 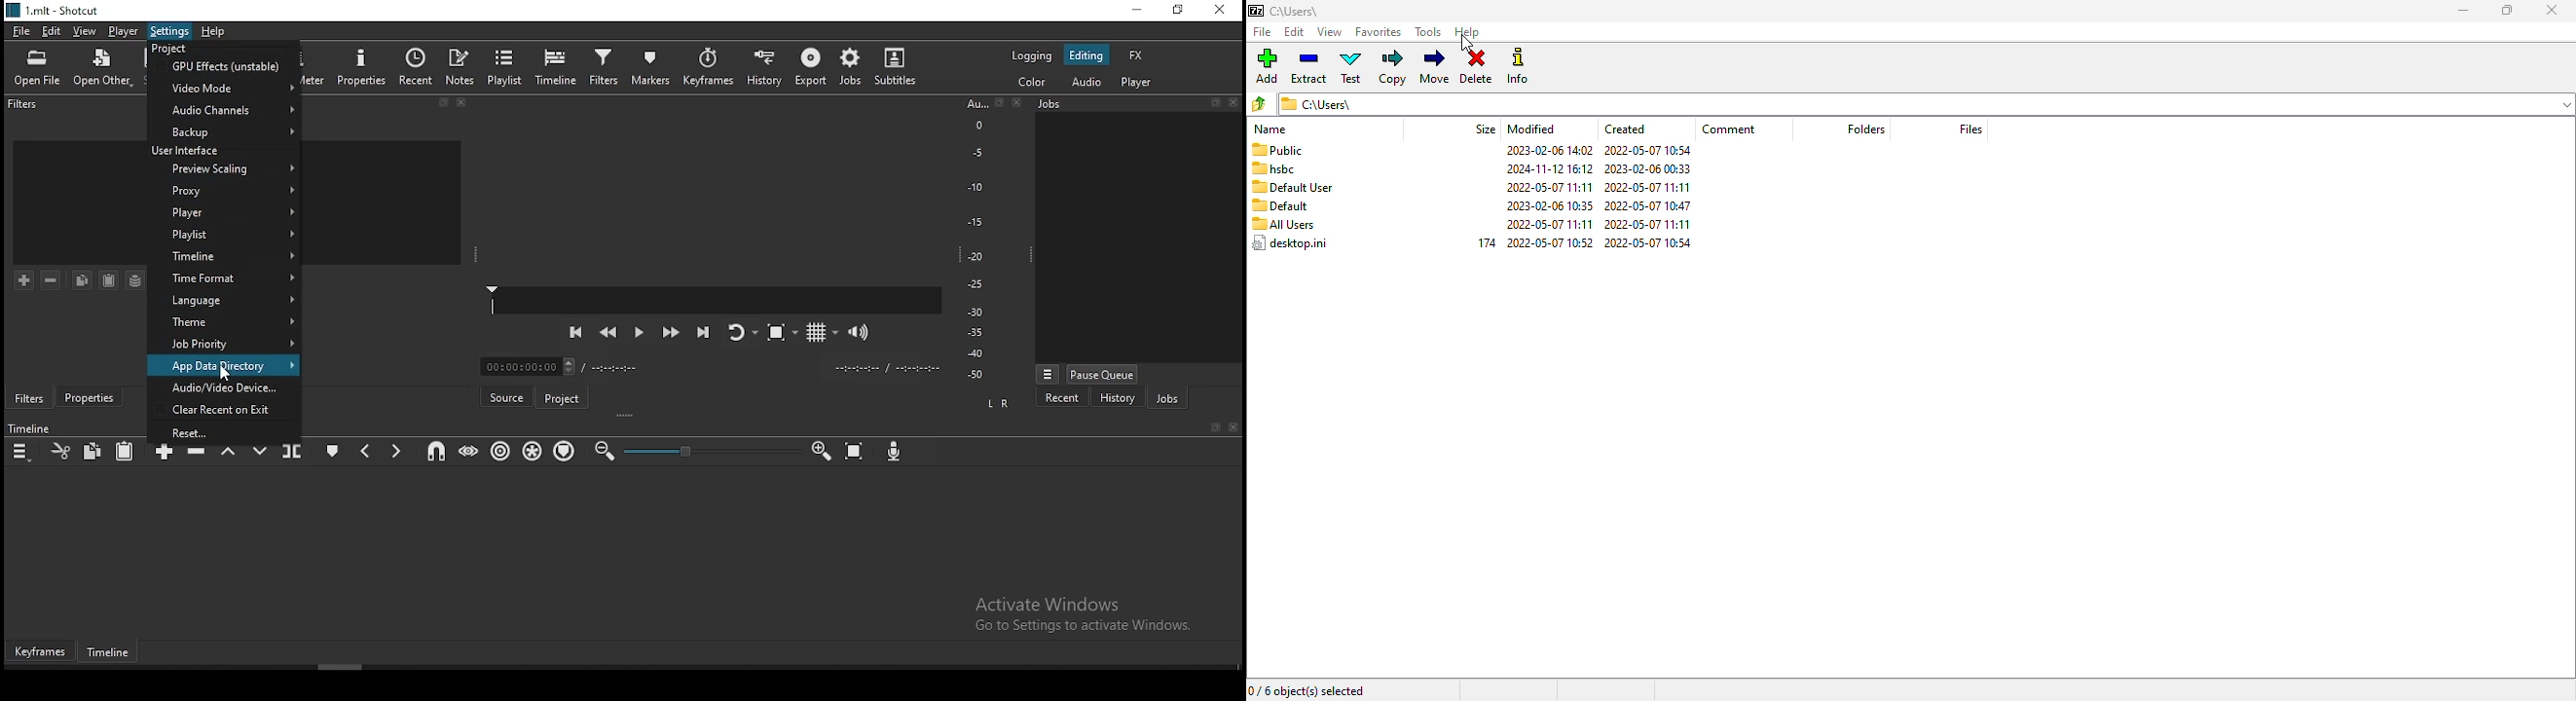 What do you see at coordinates (505, 395) in the screenshot?
I see `source` at bounding box center [505, 395].